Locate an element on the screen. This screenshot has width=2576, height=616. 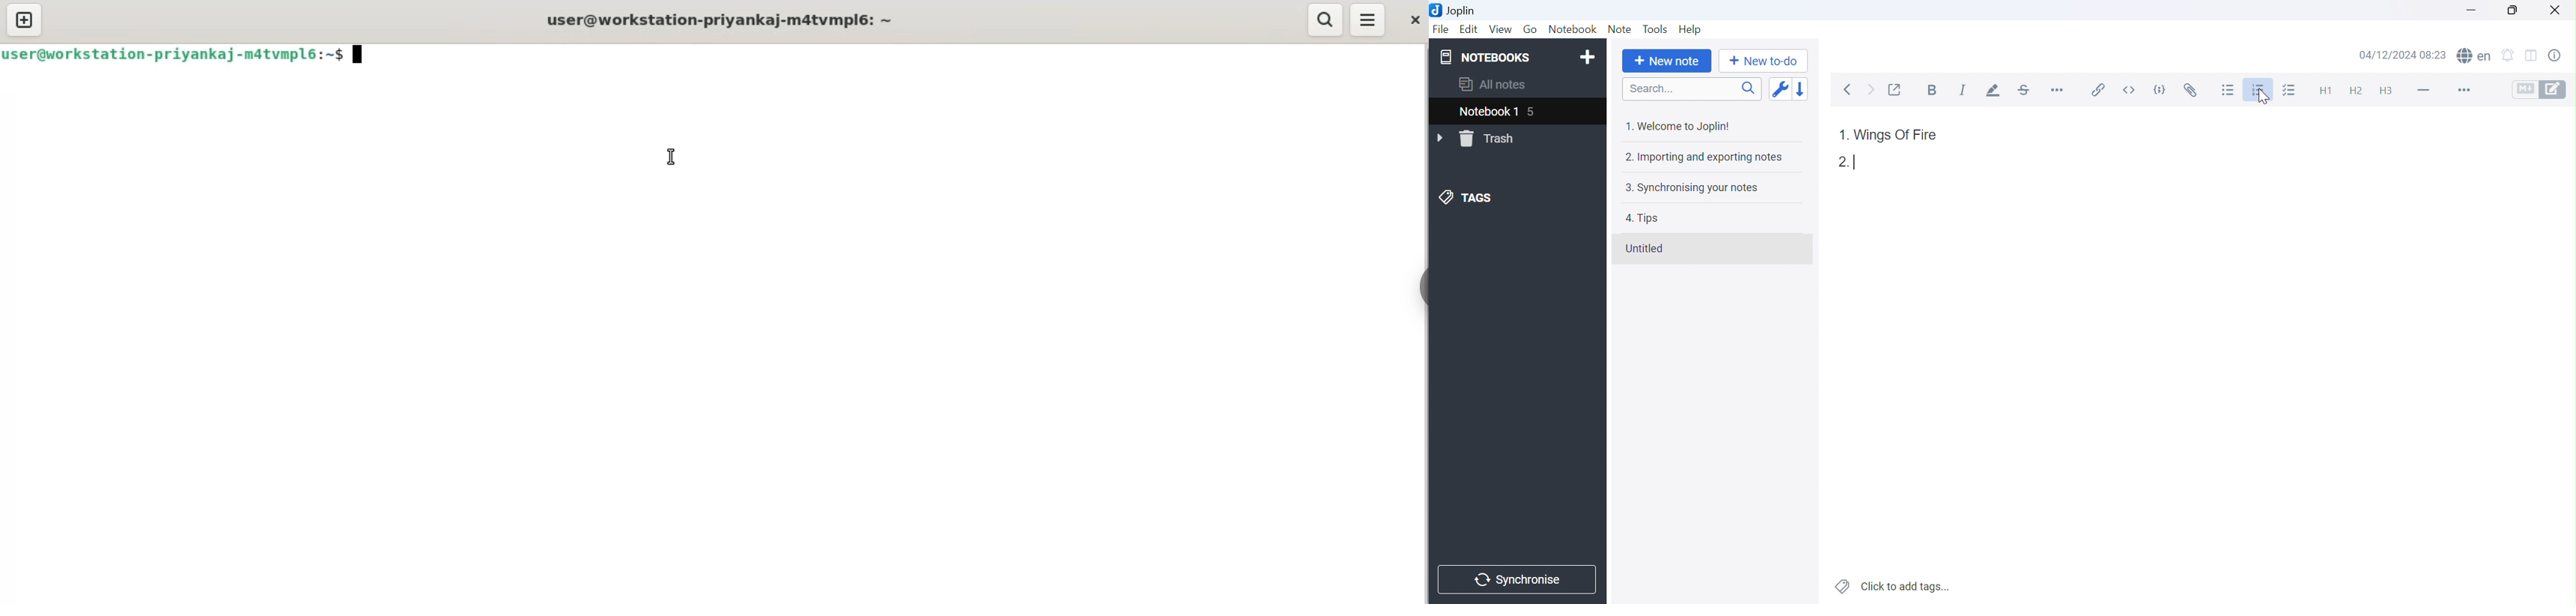
More is located at coordinates (2462, 90).